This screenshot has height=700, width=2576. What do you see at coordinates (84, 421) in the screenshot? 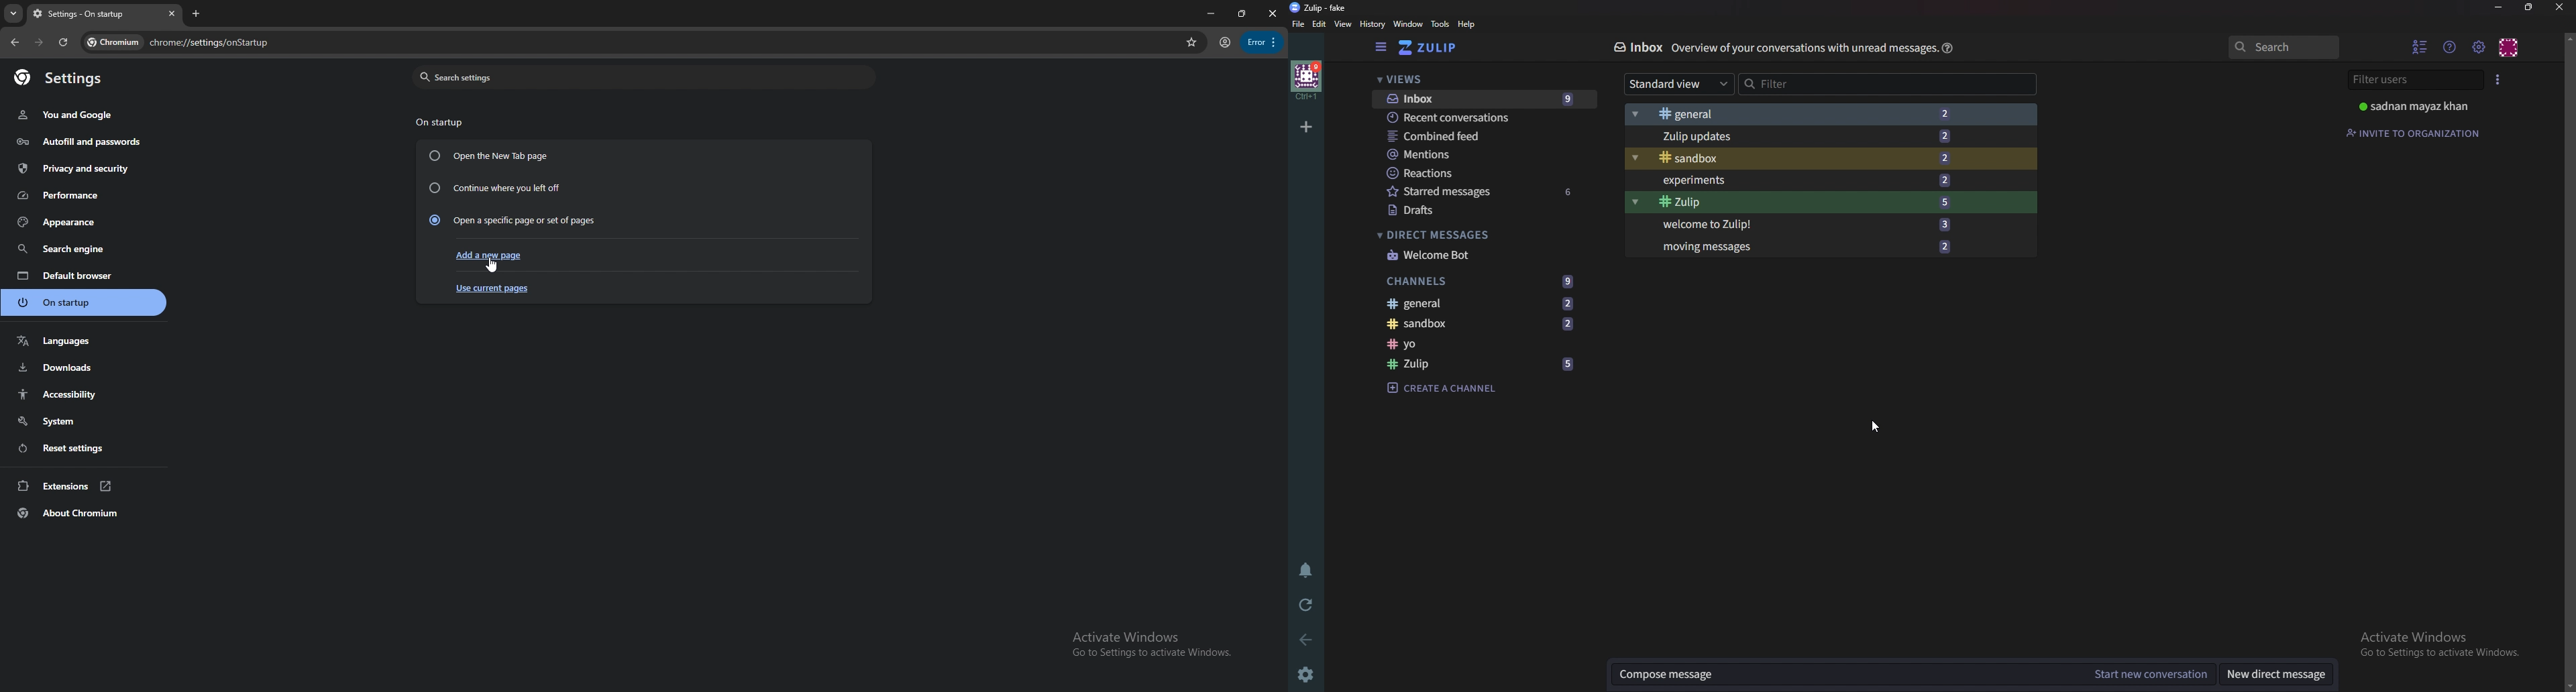
I see `system` at bounding box center [84, 421].